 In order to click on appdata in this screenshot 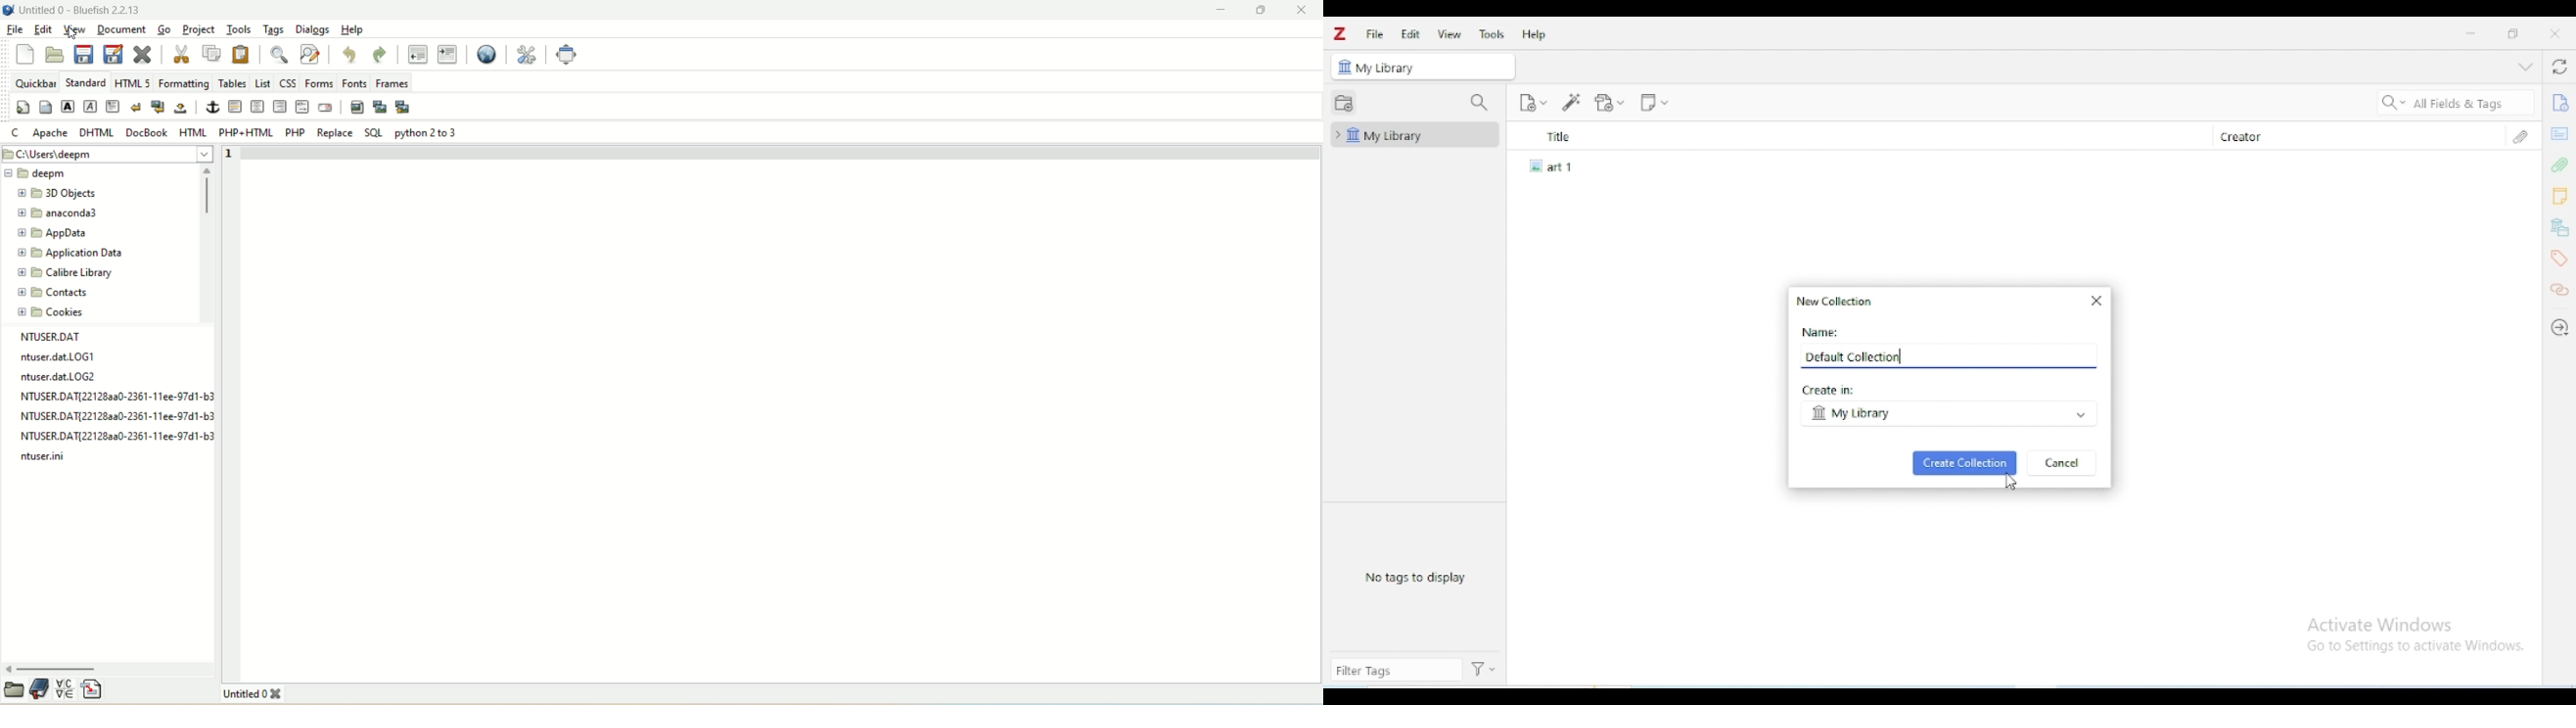, I will do `click(54, 234)`.